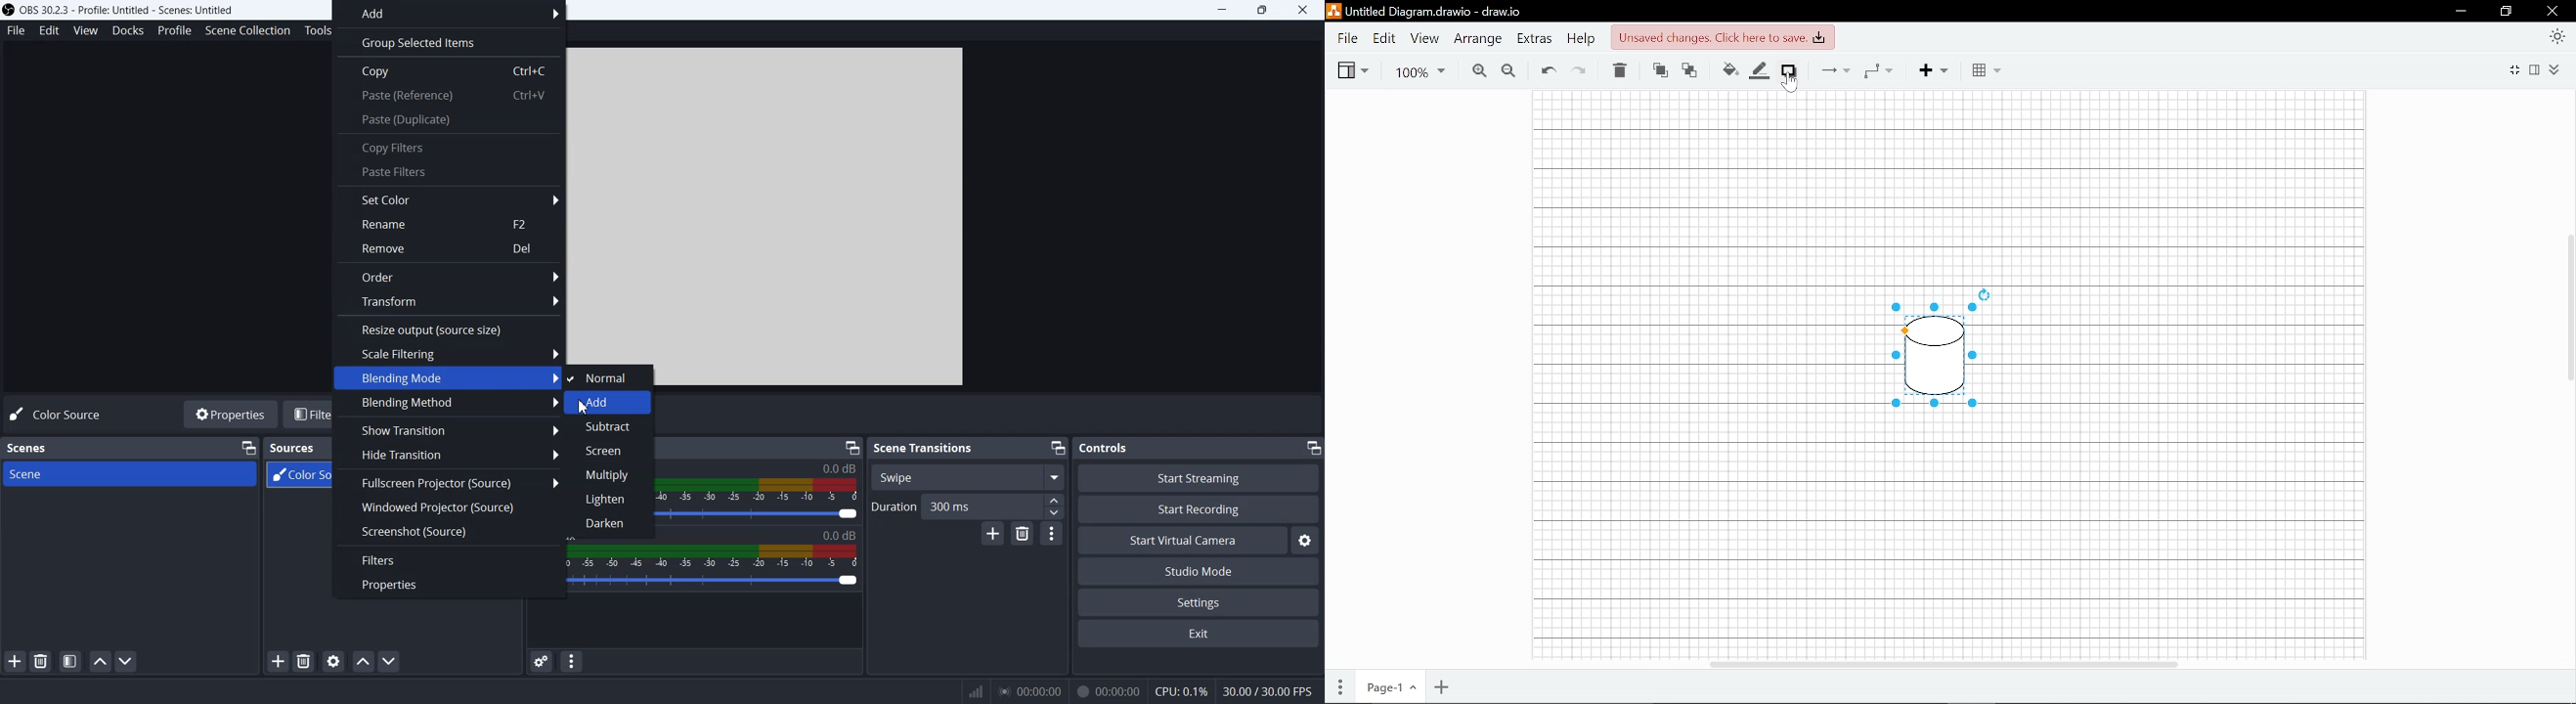 Image resolution: width=2576 pixels, height=728 pixels. What do you see at coordinates (15, 661) in the screenshot?
I see `Add Scene` at bounding box center [15, 661].